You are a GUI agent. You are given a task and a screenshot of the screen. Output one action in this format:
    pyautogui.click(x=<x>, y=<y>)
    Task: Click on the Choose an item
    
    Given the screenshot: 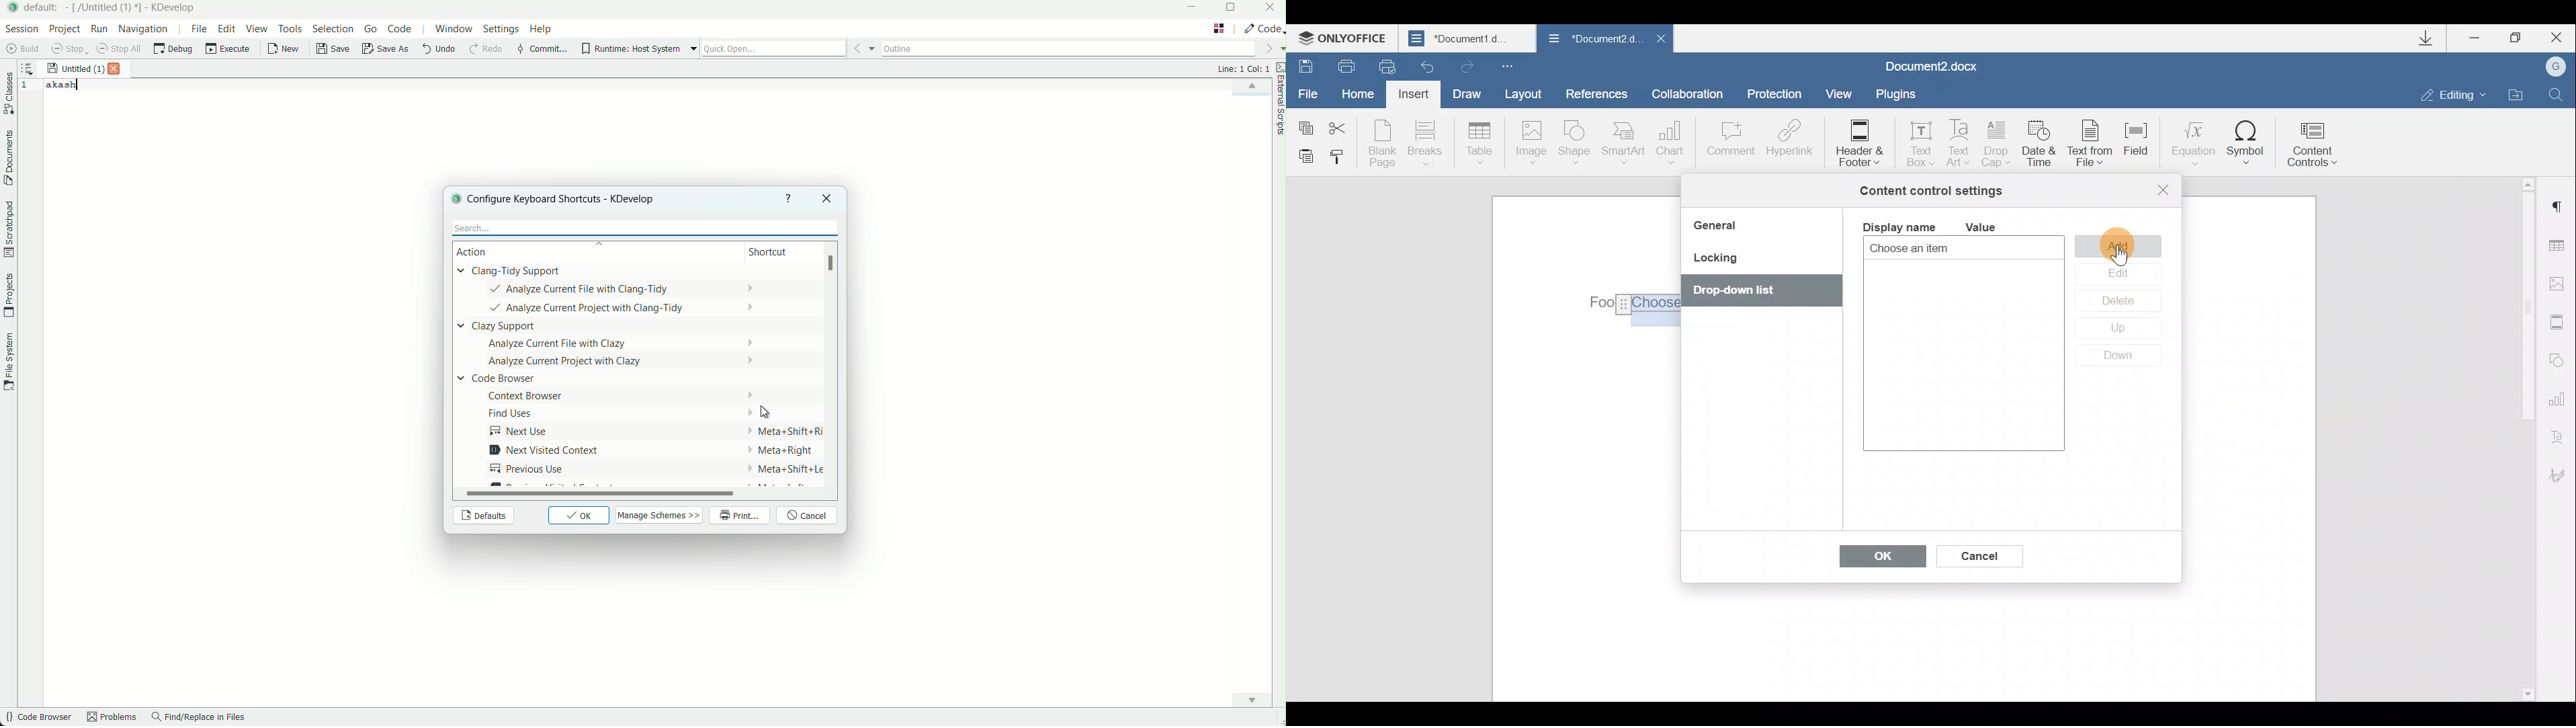 What is the action you would take?
    pyautogui.click(x=1942, y=249)
    